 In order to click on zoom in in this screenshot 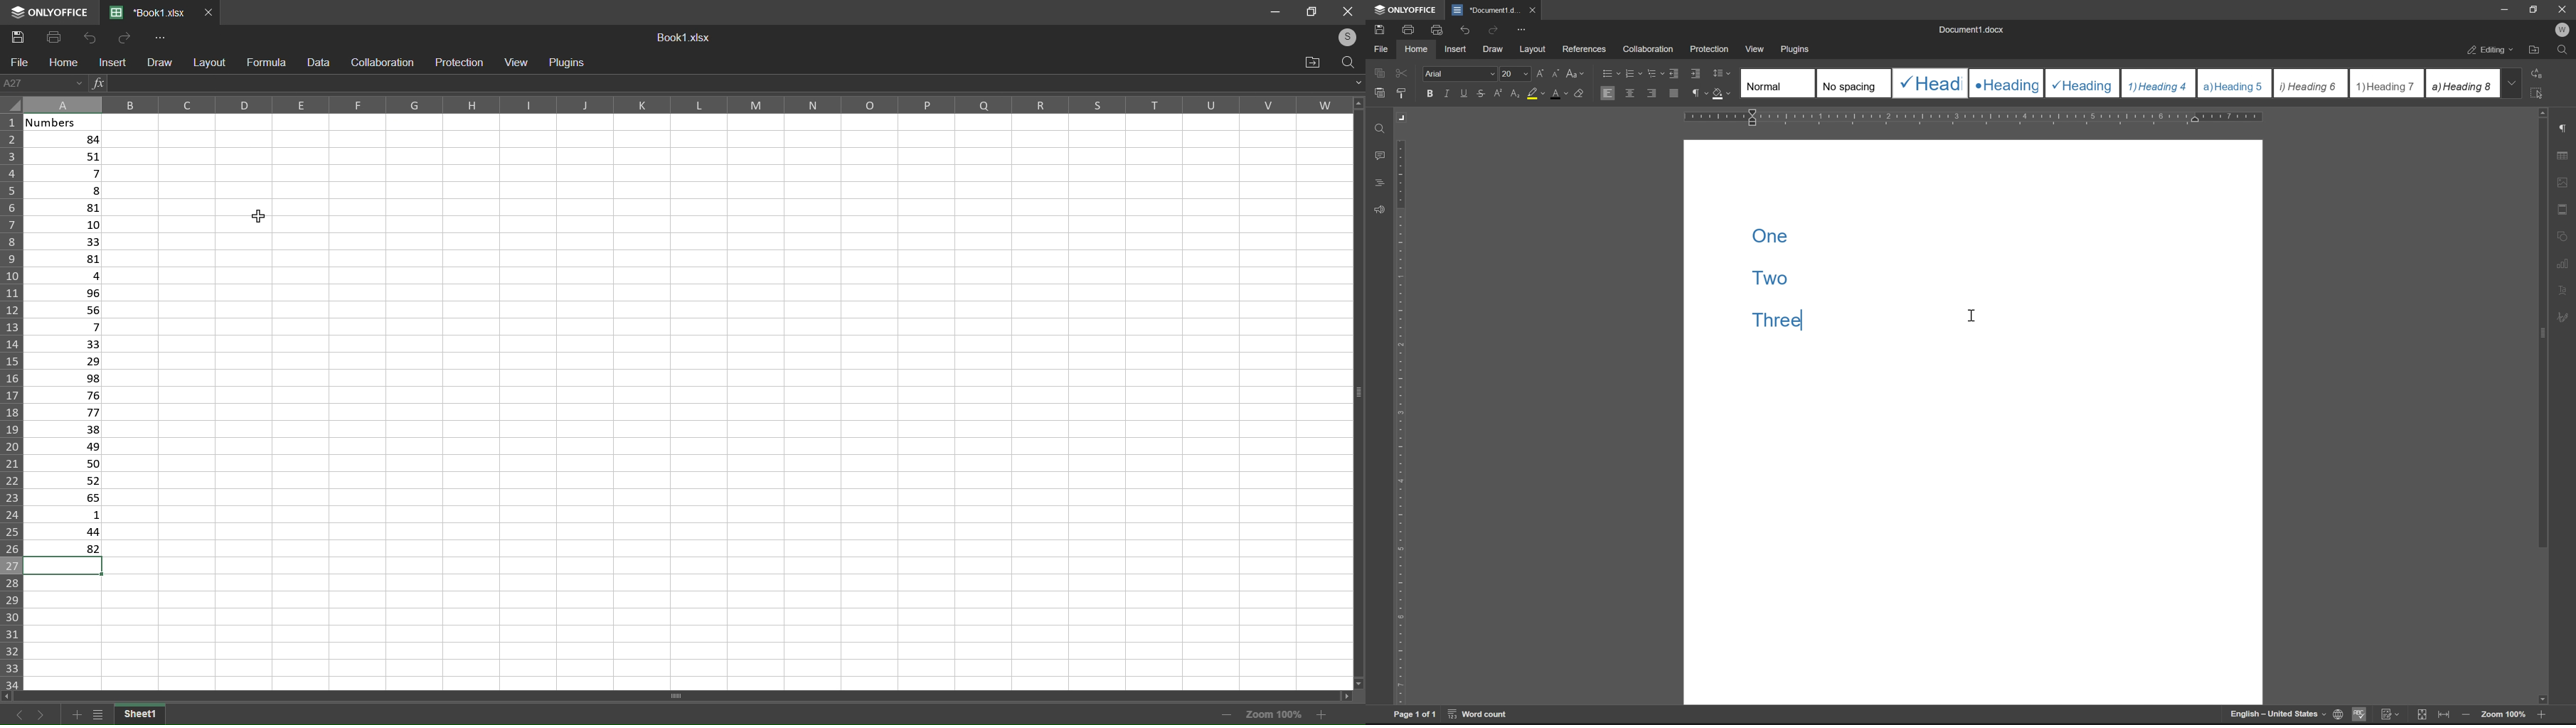, I will do `click(2539, 716)`.